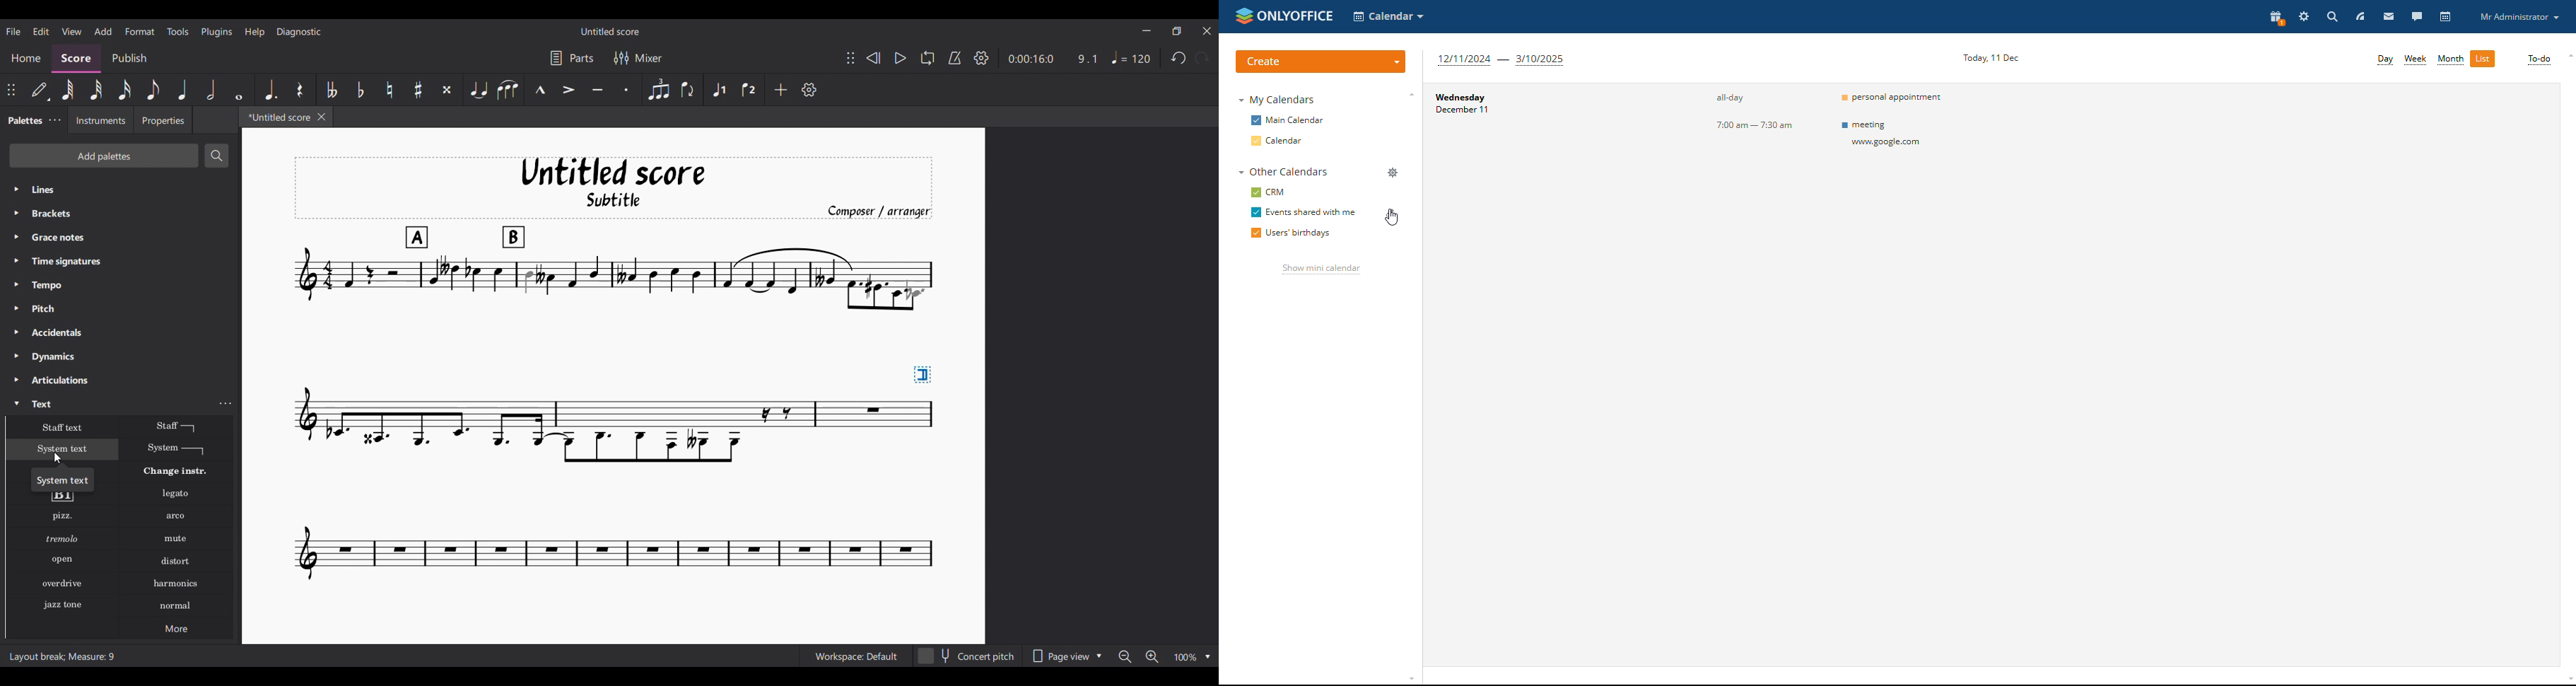 The width and height of the screenshot is (2576, 700). I want to click on Default, so click(40, 90).